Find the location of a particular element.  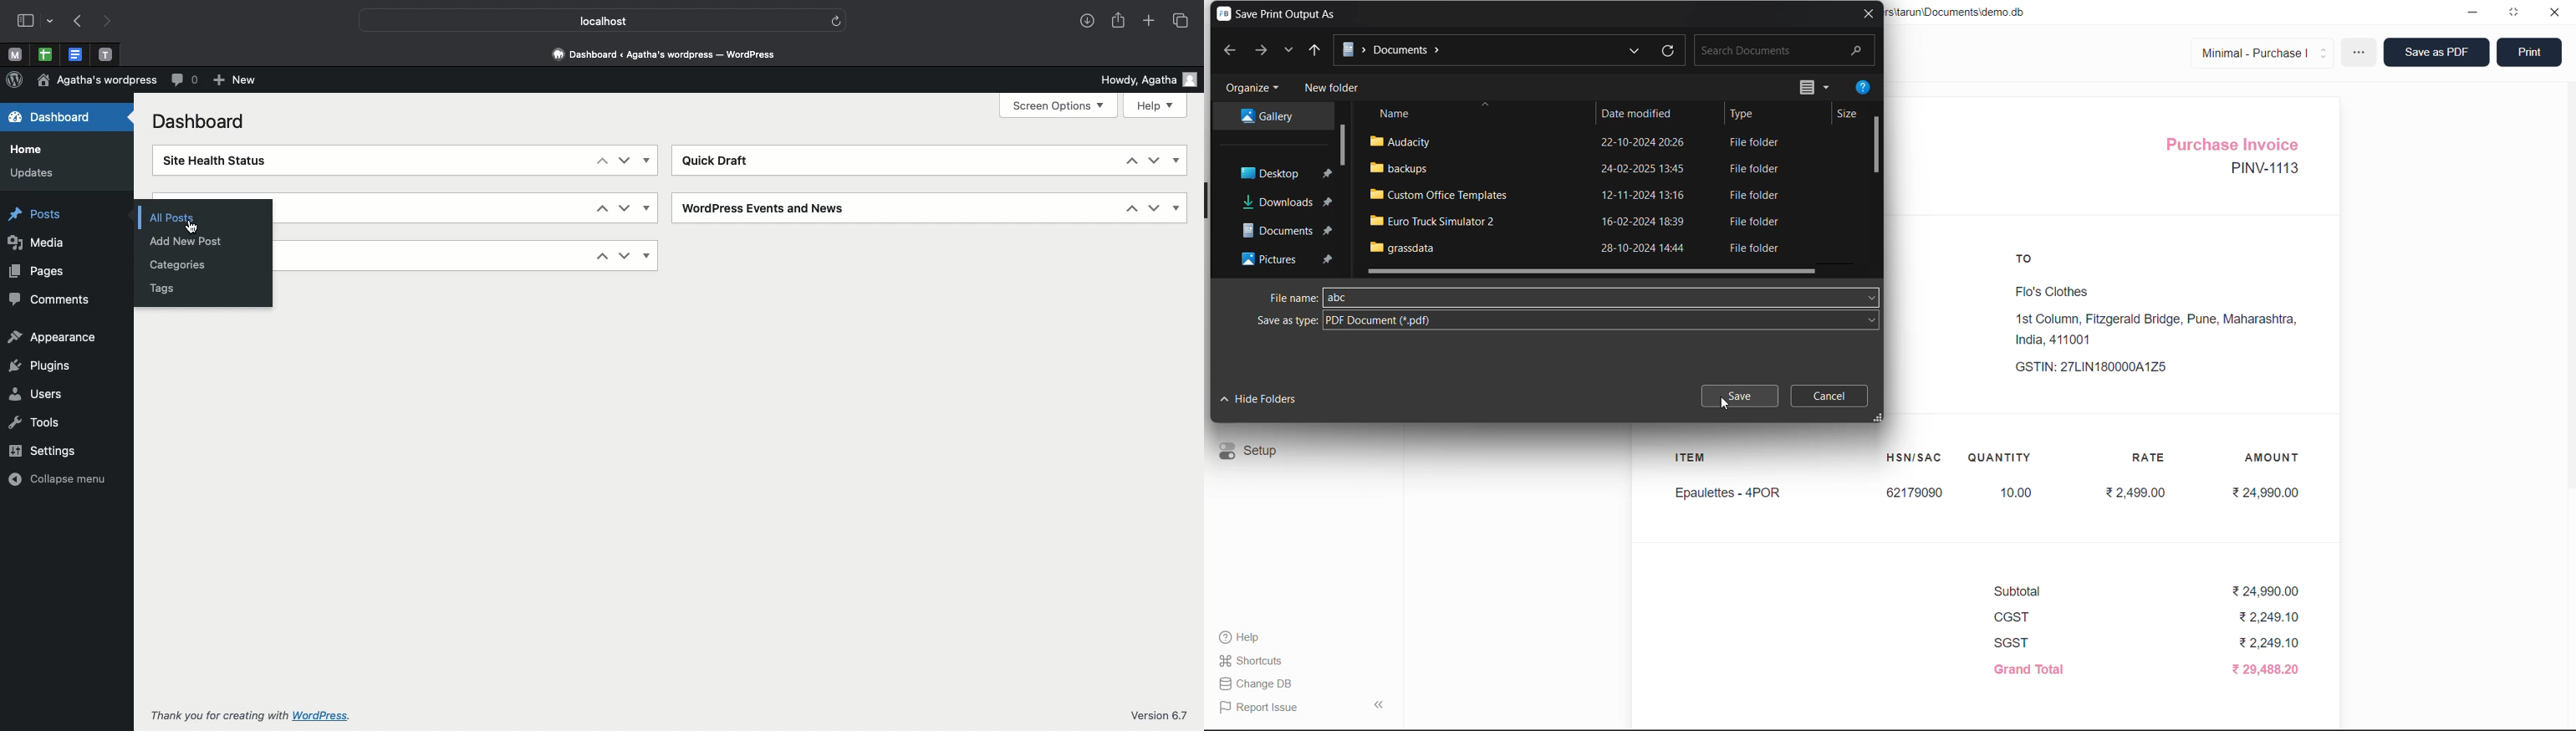

 is located at coordinates (599, 163).